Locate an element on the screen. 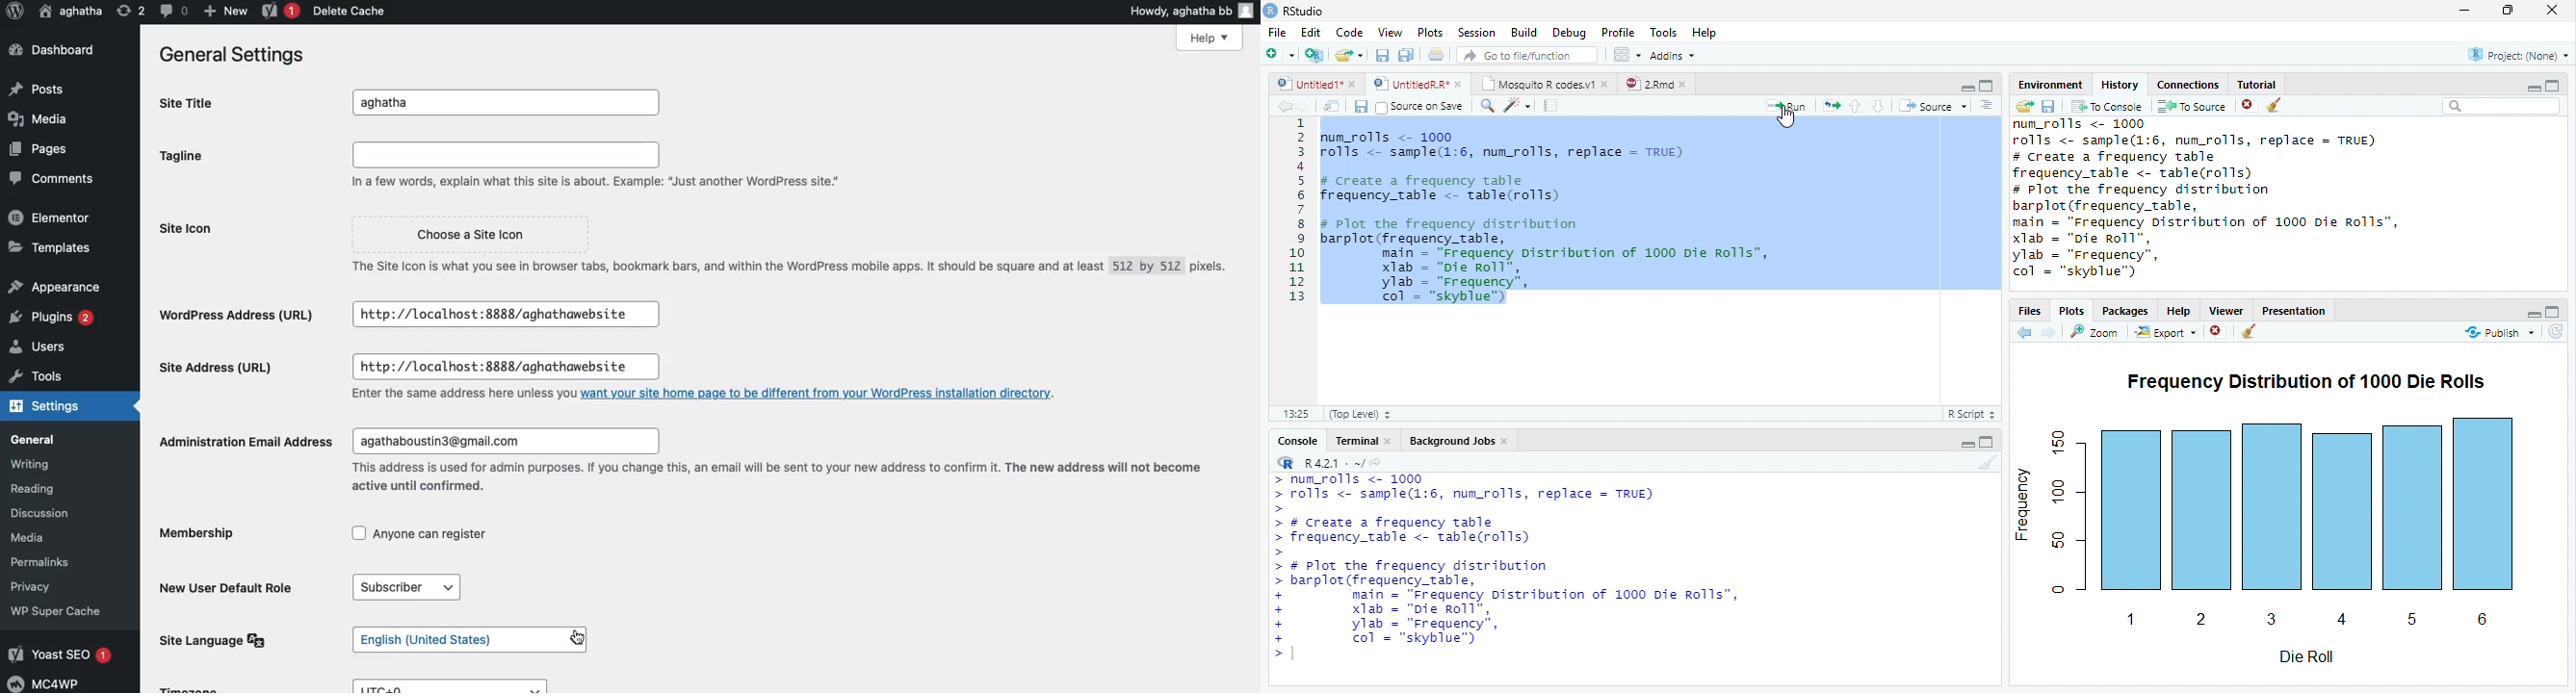  Previous Source Location is located at coordinates (1282, 106).